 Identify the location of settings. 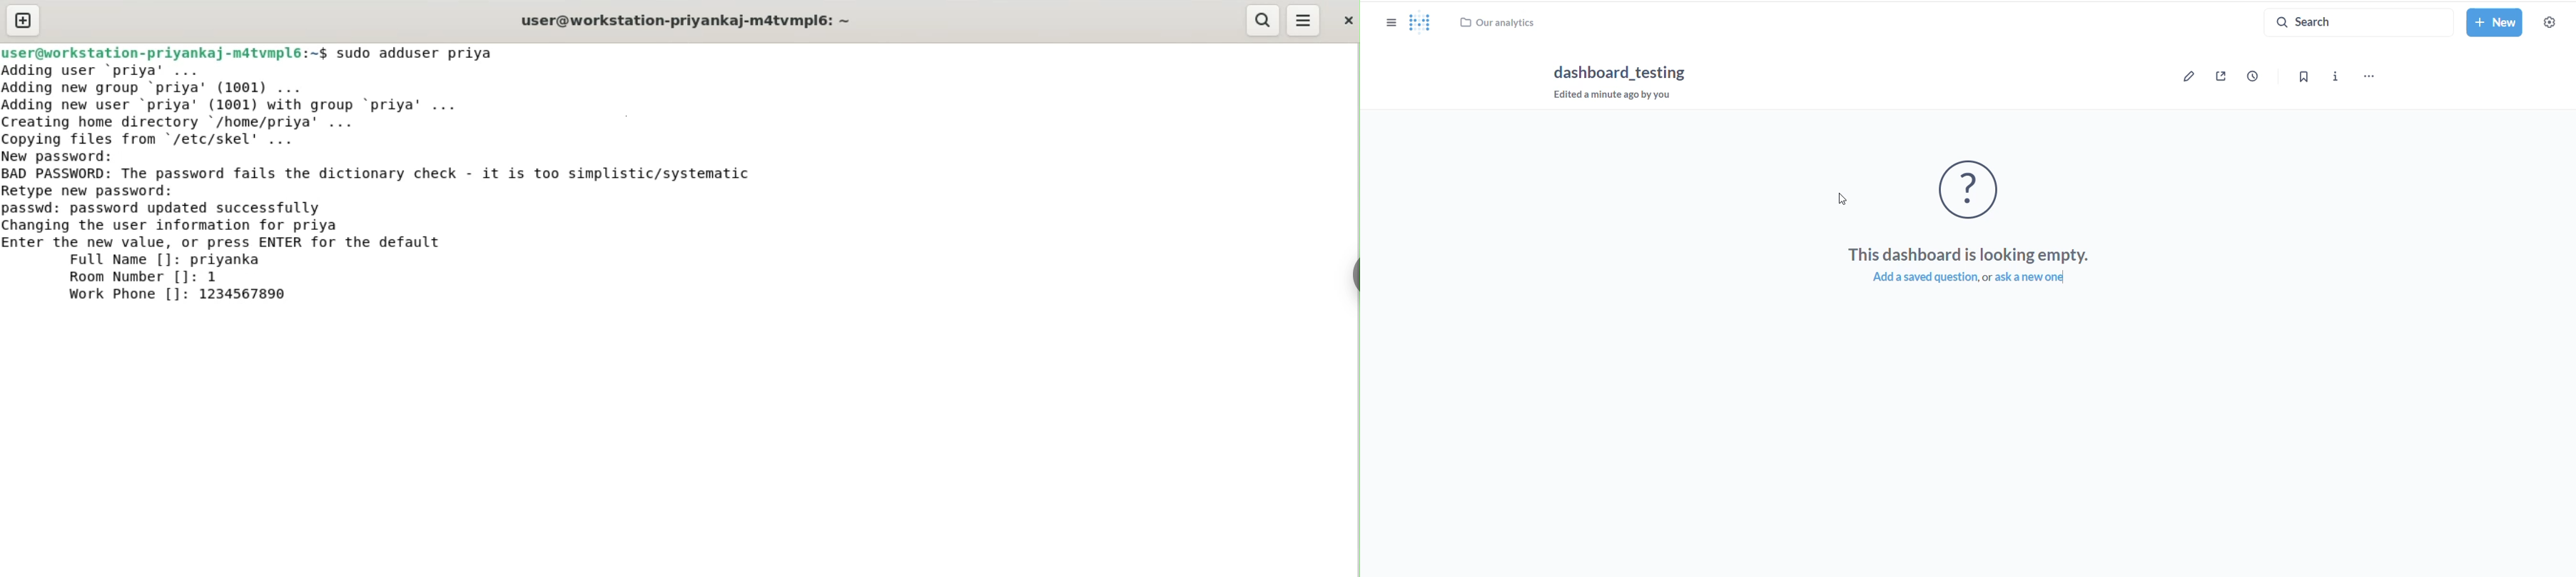
(2552, 23).